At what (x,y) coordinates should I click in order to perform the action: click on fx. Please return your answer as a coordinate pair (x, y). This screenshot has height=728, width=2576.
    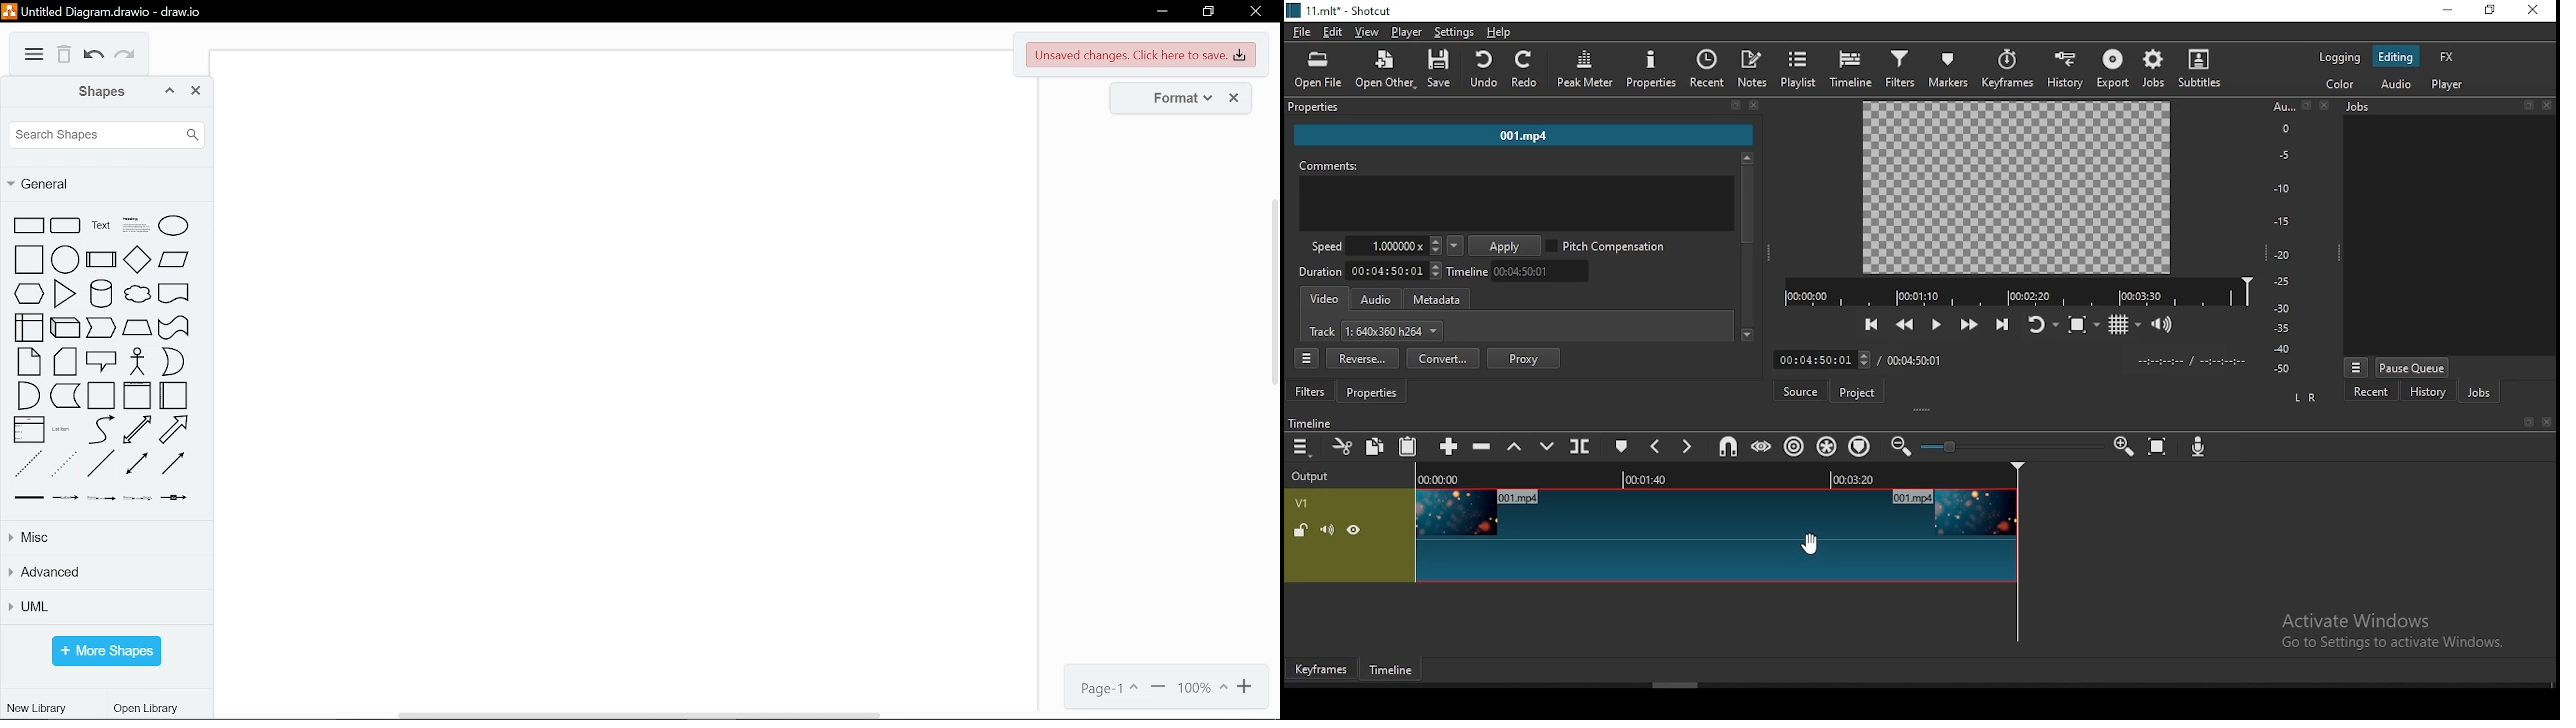
    Looking at the image, I should click on (2447, 57).